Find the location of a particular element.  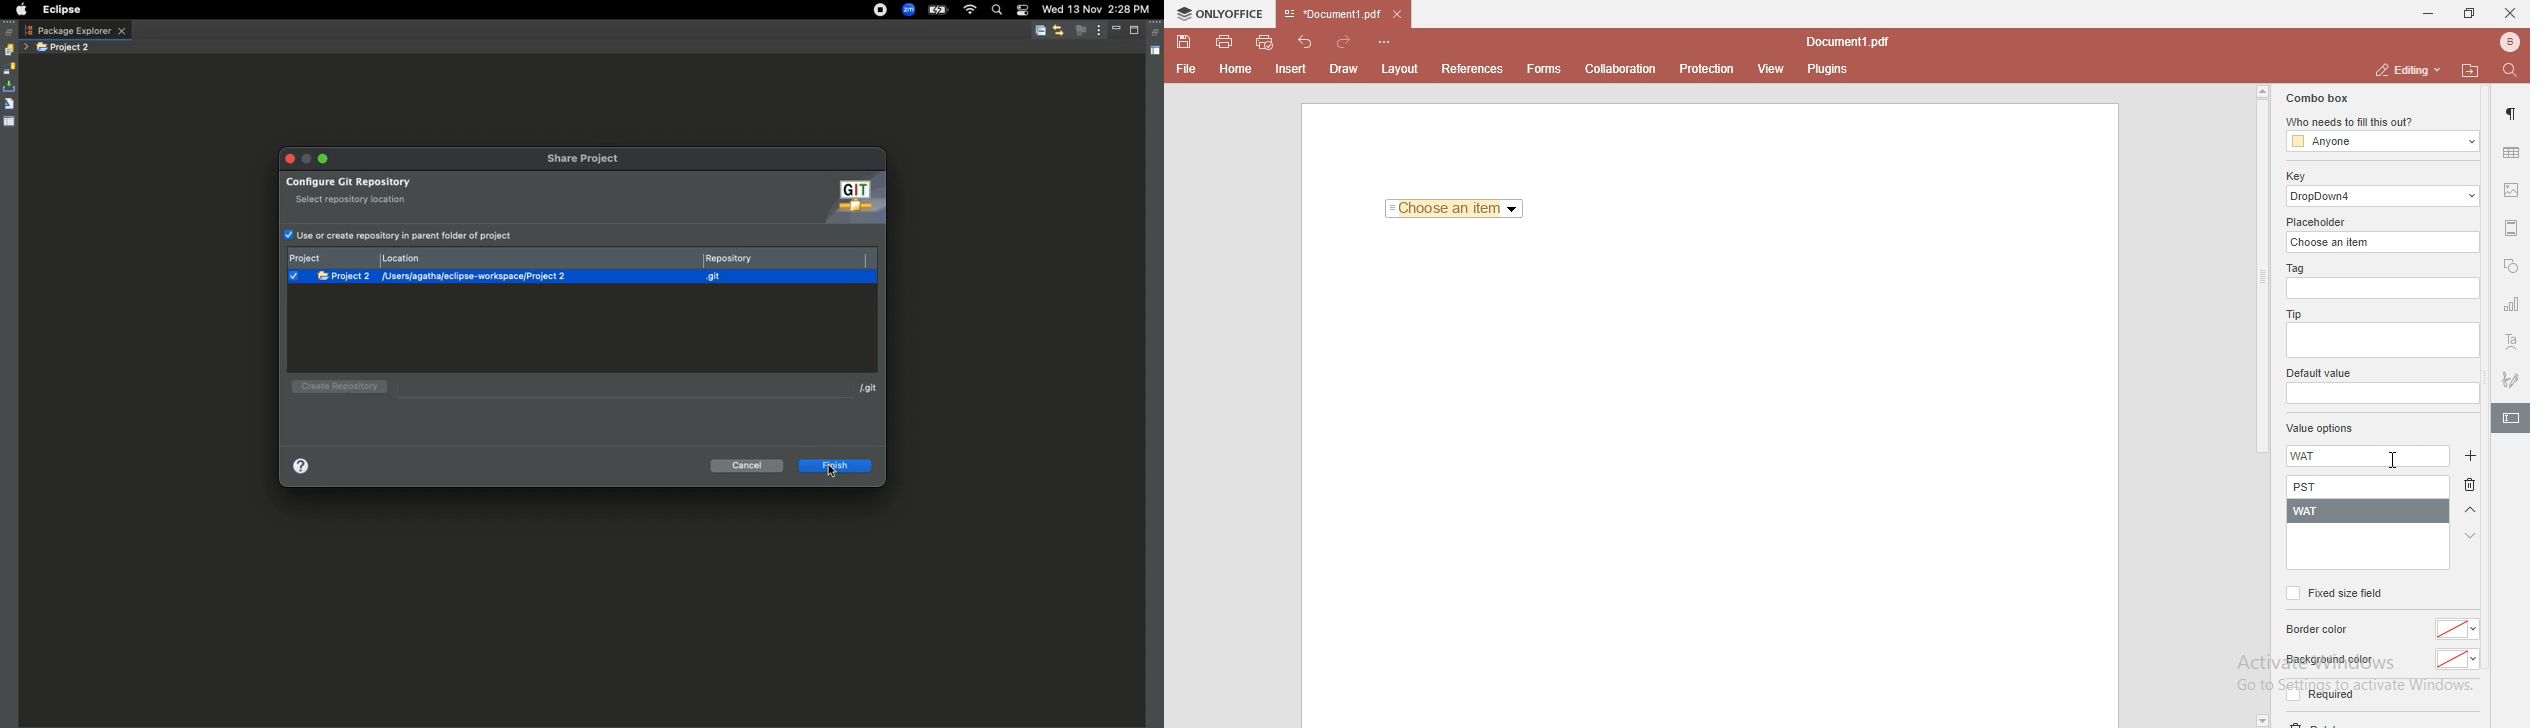

Shared area is located at coordinates (1158, 53).